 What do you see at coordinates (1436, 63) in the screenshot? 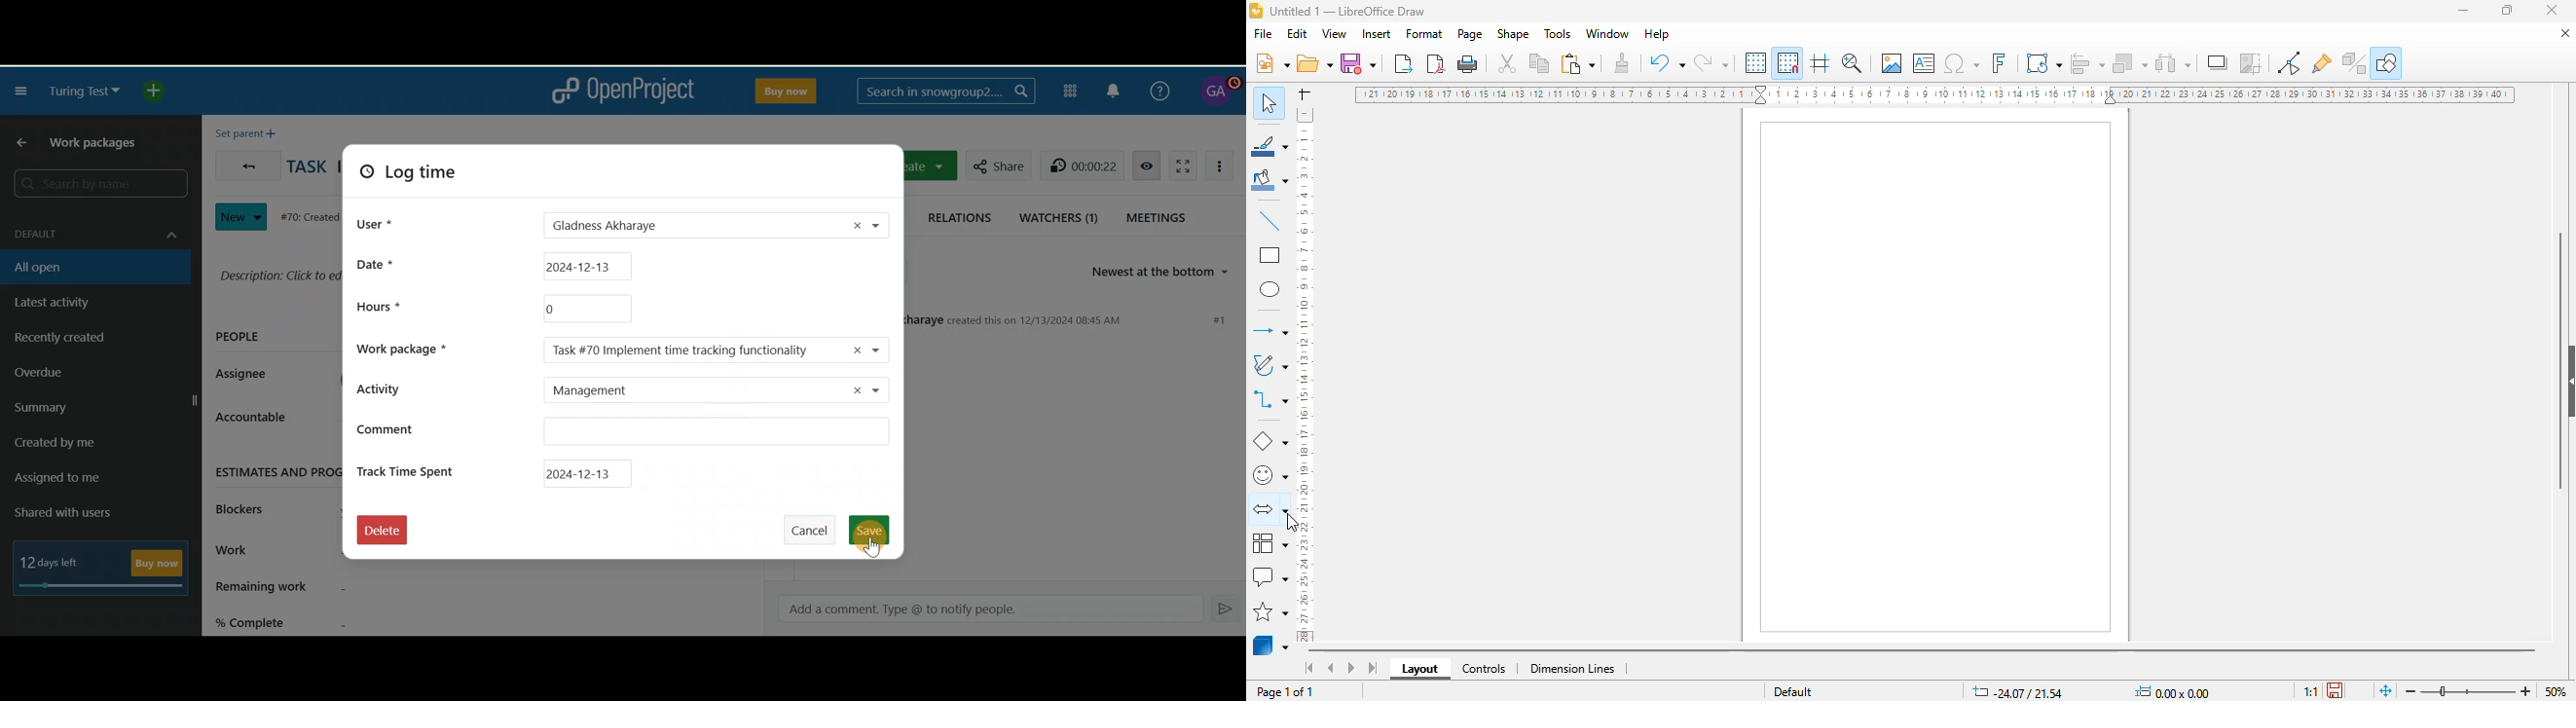
I see `export directly as PDF` at bounding box center [1436, 63].